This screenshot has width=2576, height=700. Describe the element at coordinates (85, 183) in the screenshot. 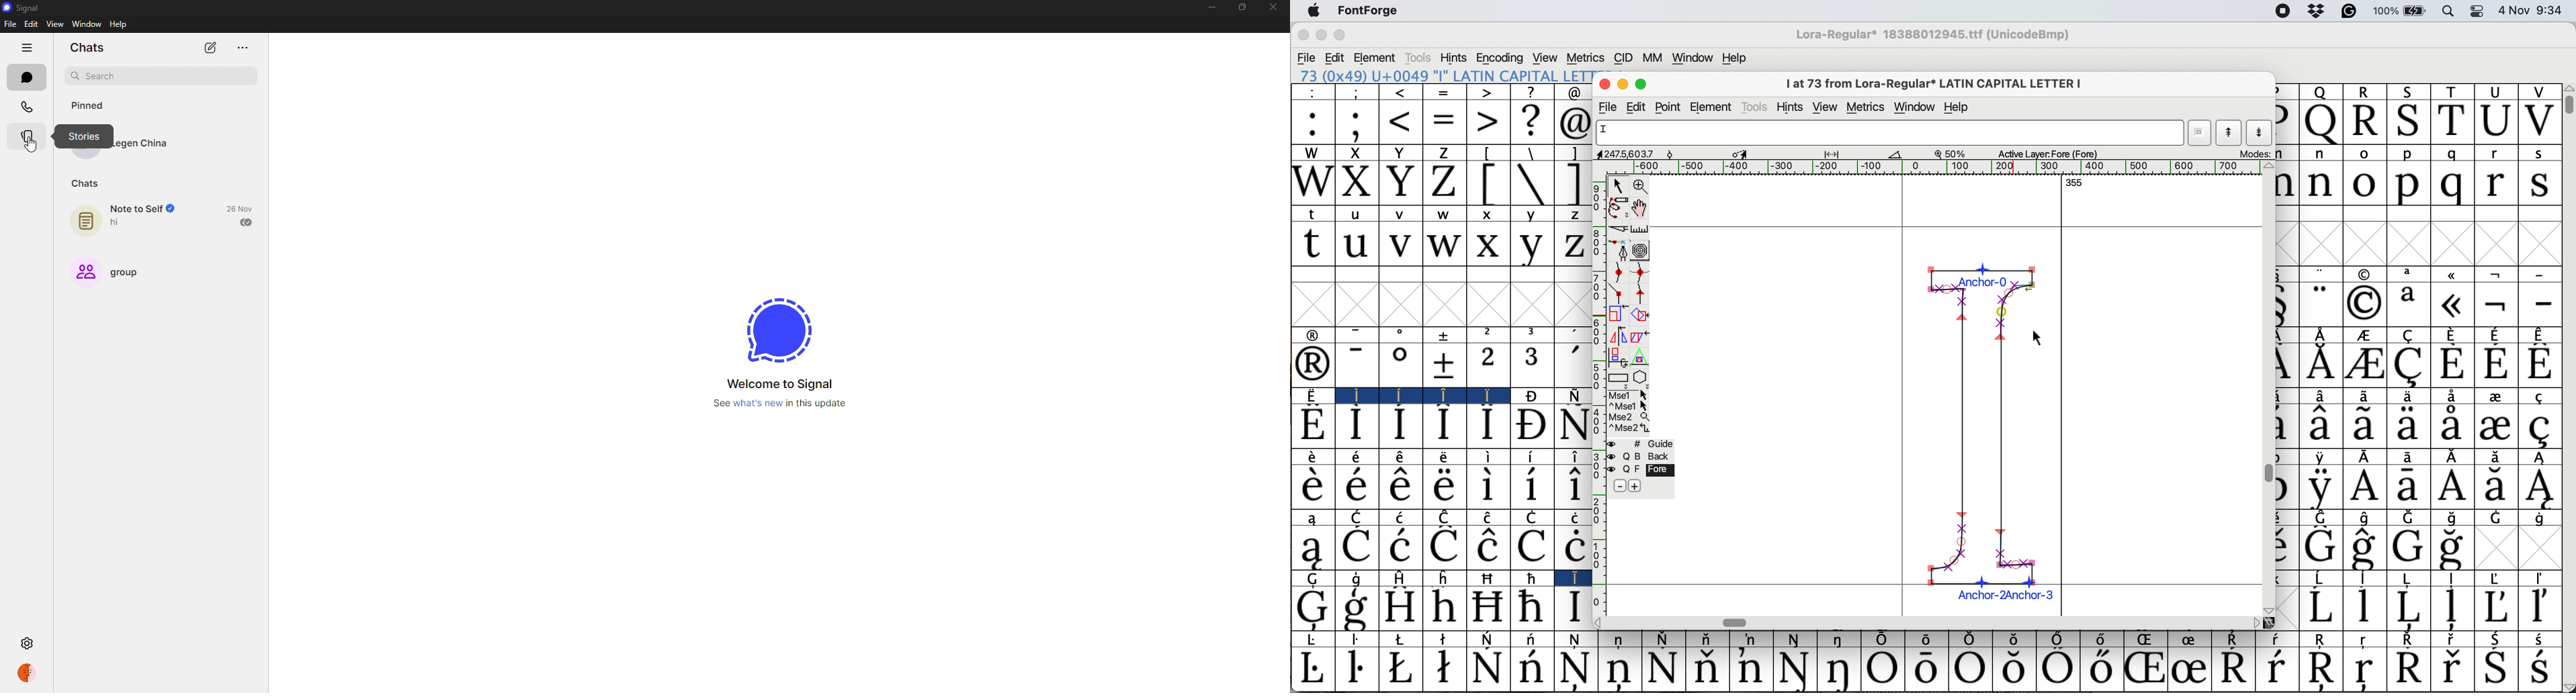

I see `chats` at that location.